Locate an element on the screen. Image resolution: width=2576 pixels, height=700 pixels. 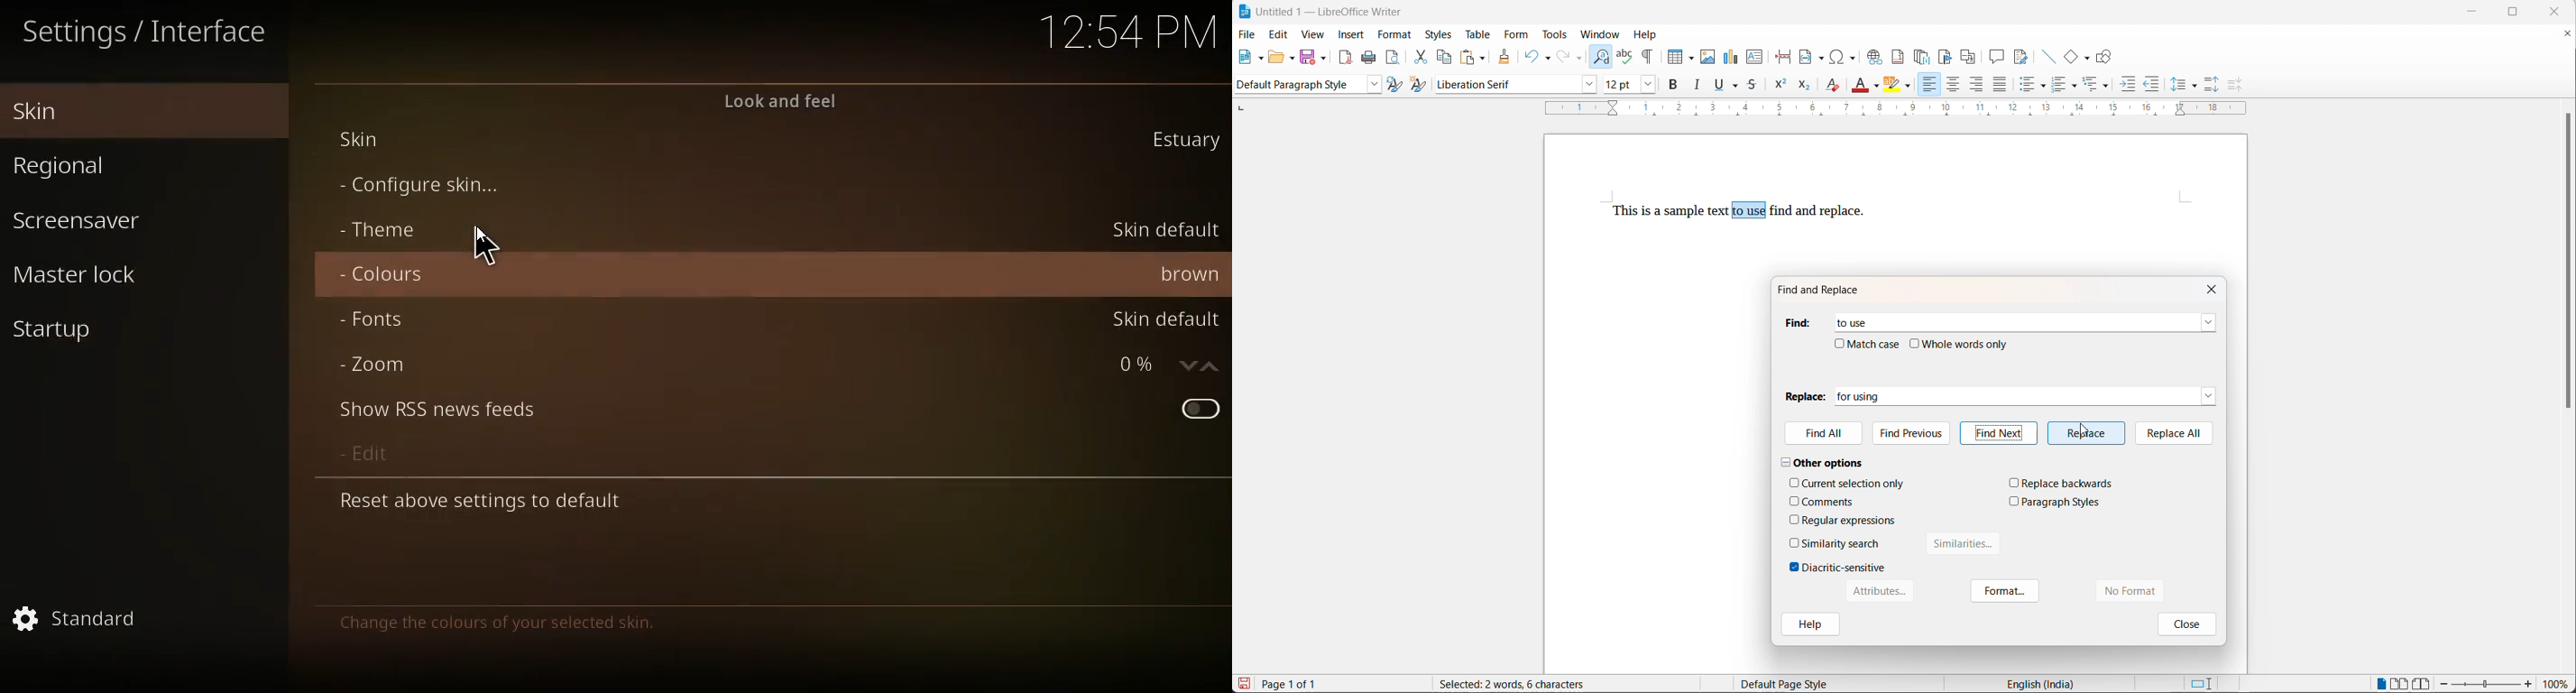
paragraph style is located at coordinates (1296, 85).